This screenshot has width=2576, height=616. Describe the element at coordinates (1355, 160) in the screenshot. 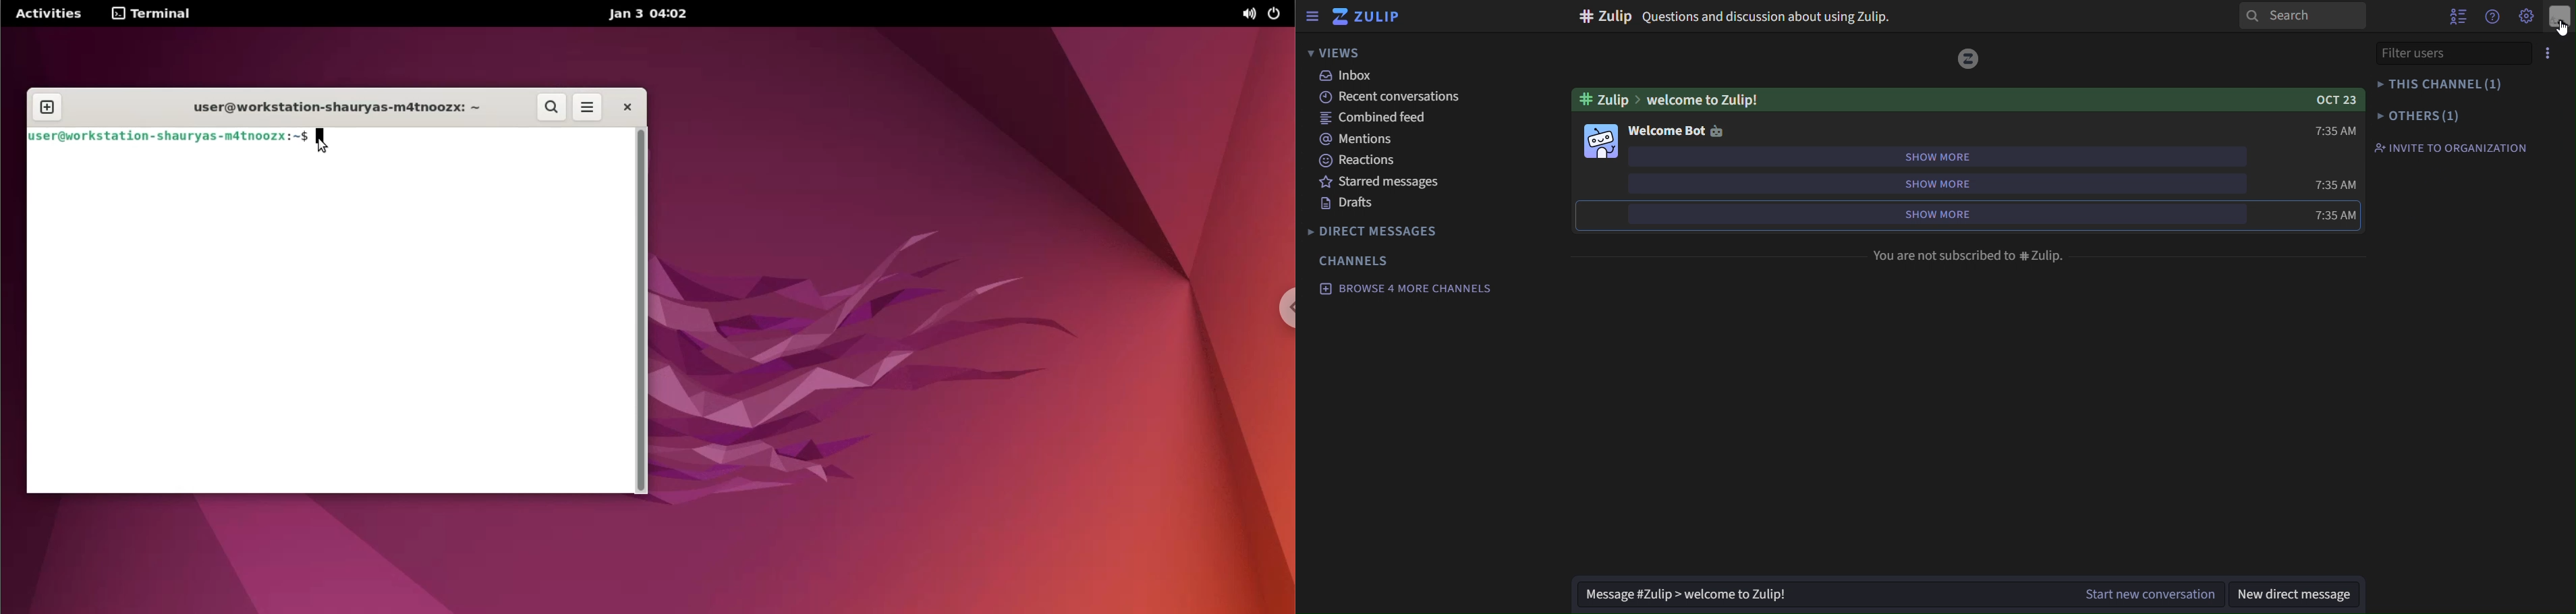

I see `reactions` at that location.